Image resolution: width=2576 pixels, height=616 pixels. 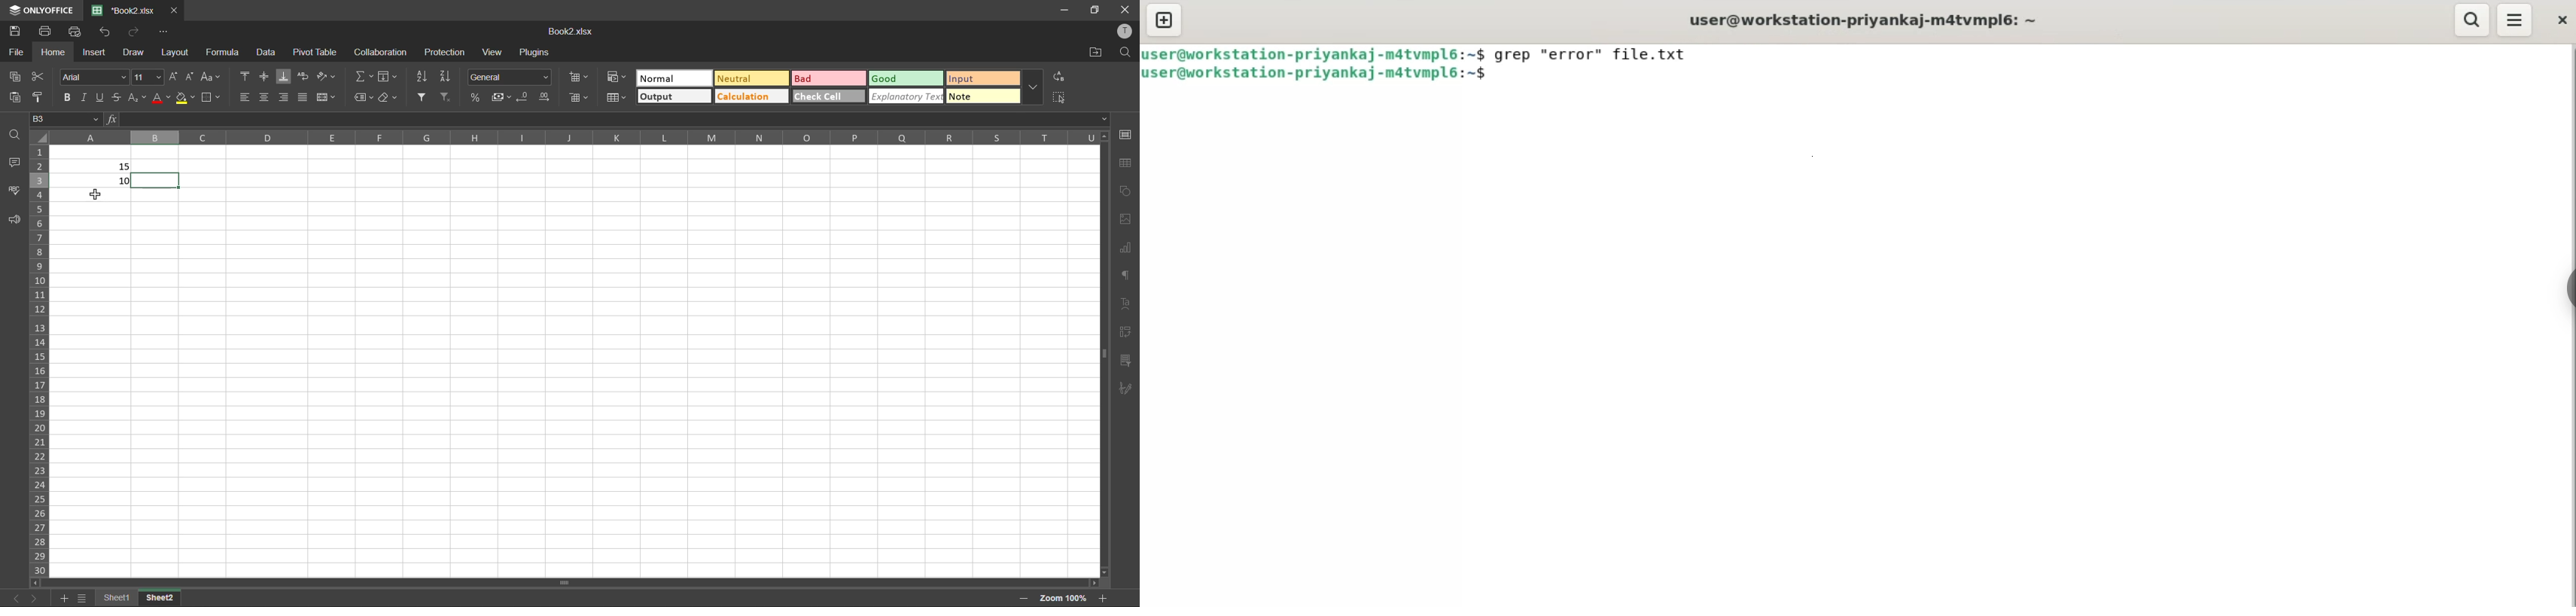 What do you see at coordinates (1124, 301) in the screenshot?
I see `text` at bounding box center [1124, 301].